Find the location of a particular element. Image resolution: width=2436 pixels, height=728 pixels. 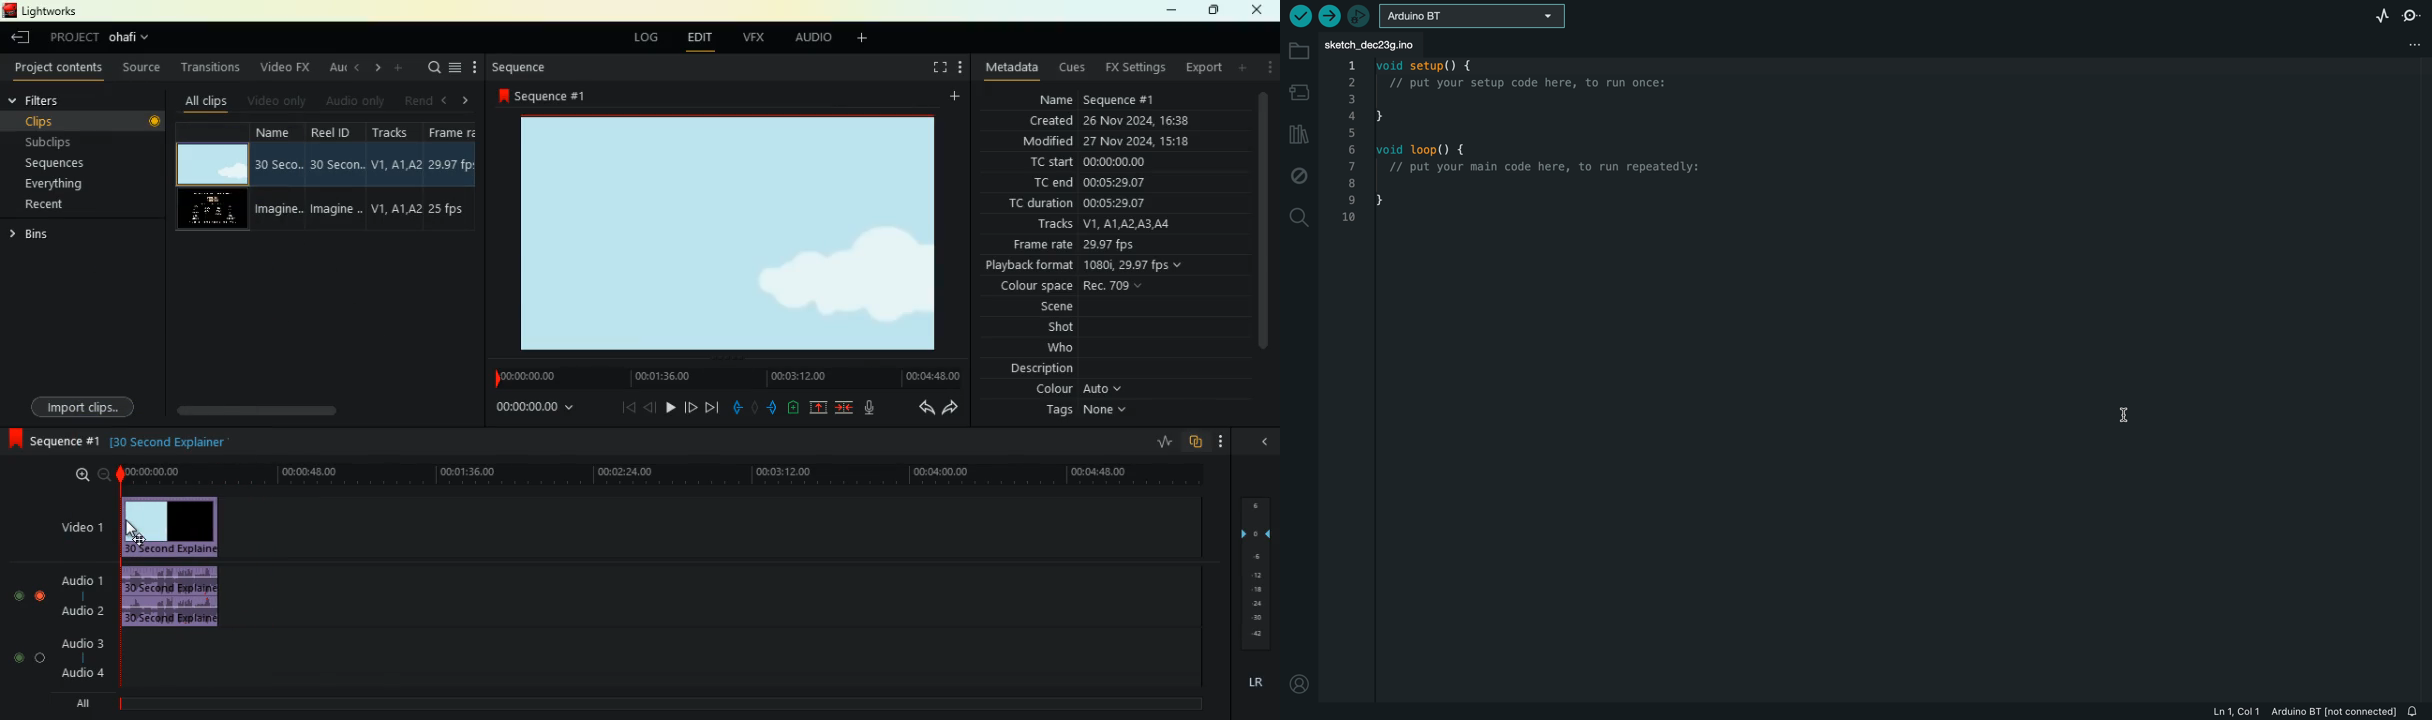

maximize is located at coordinates (1214, 10).